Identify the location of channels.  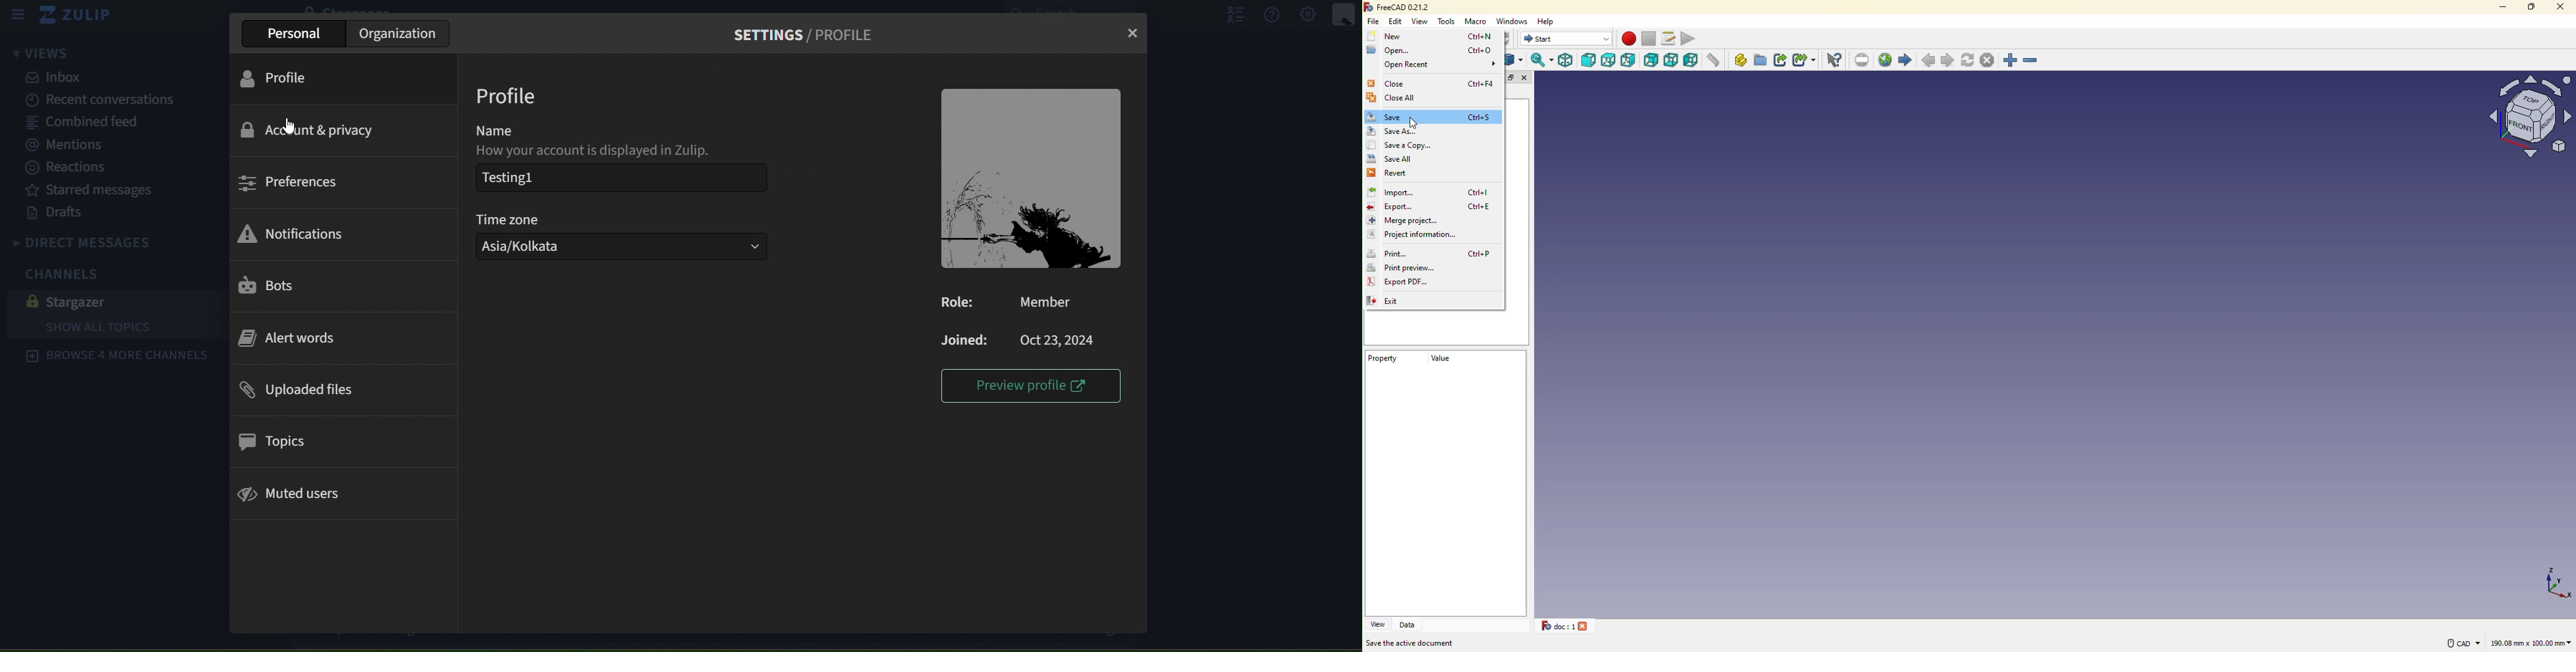
(72, 272).